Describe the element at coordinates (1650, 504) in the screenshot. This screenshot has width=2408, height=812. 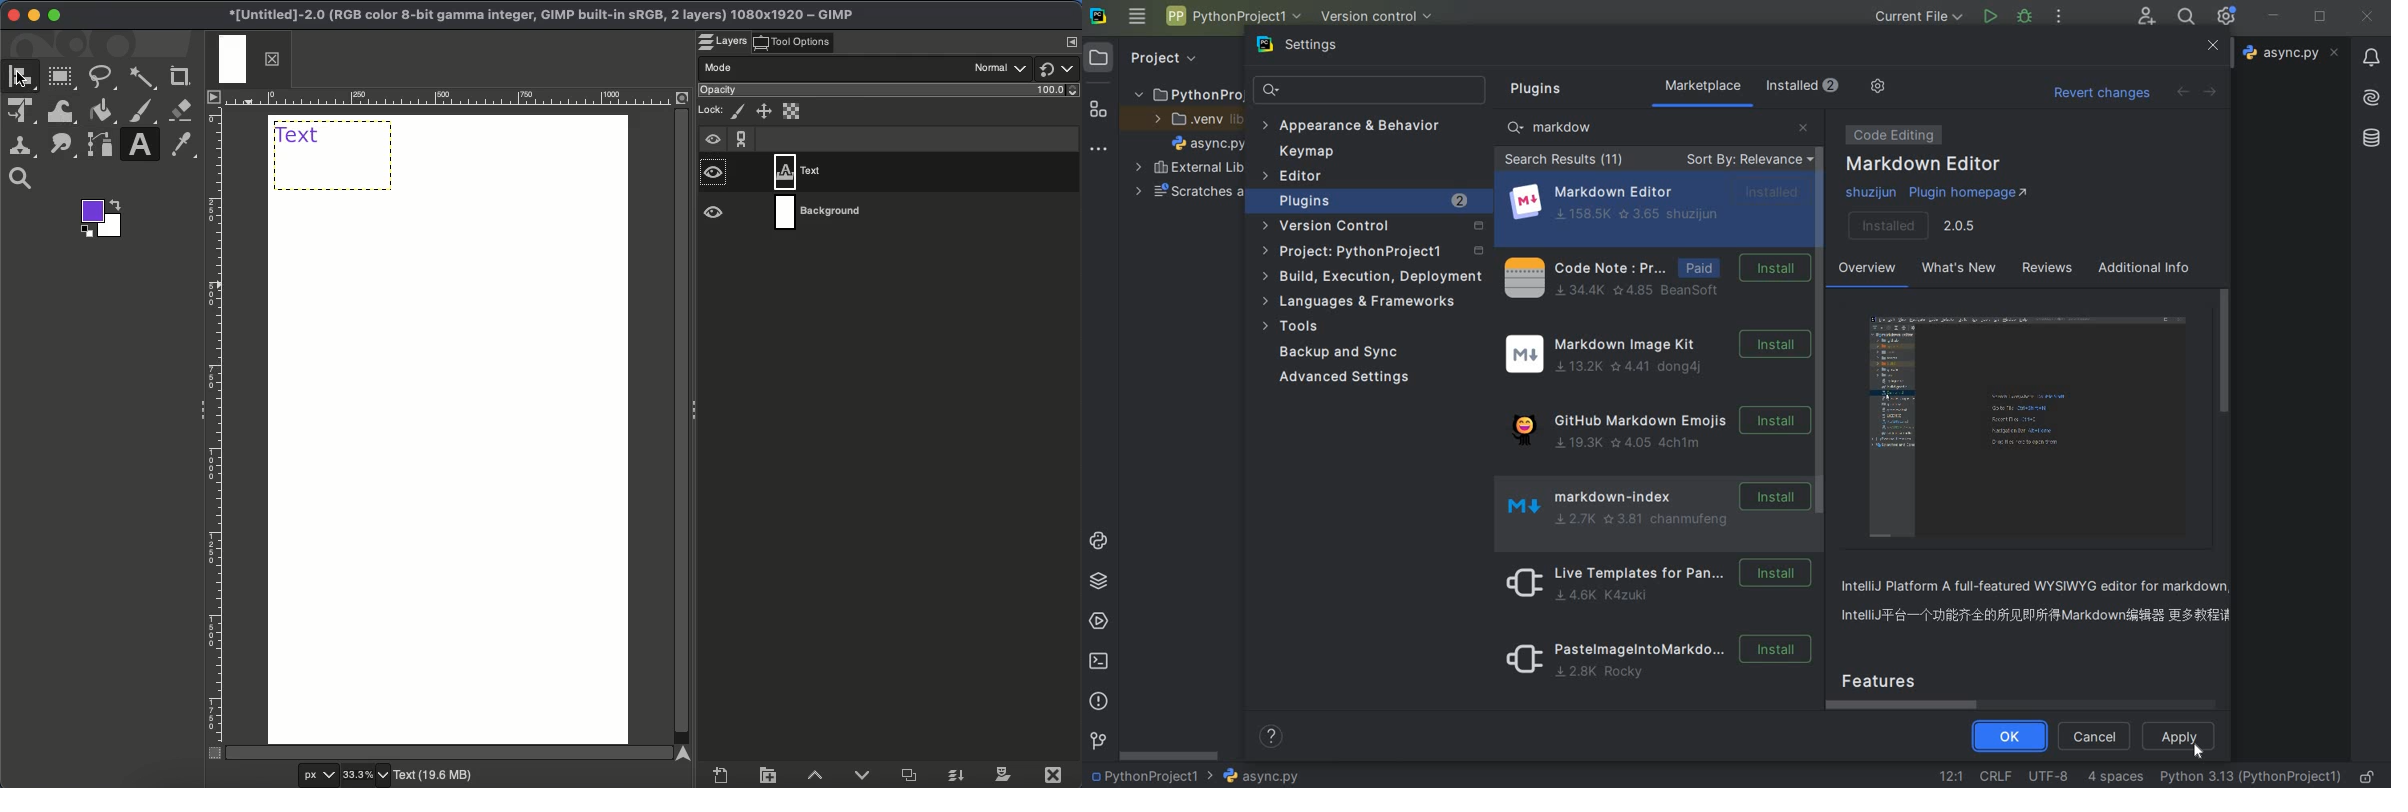
I see `markdown-index` at that location.